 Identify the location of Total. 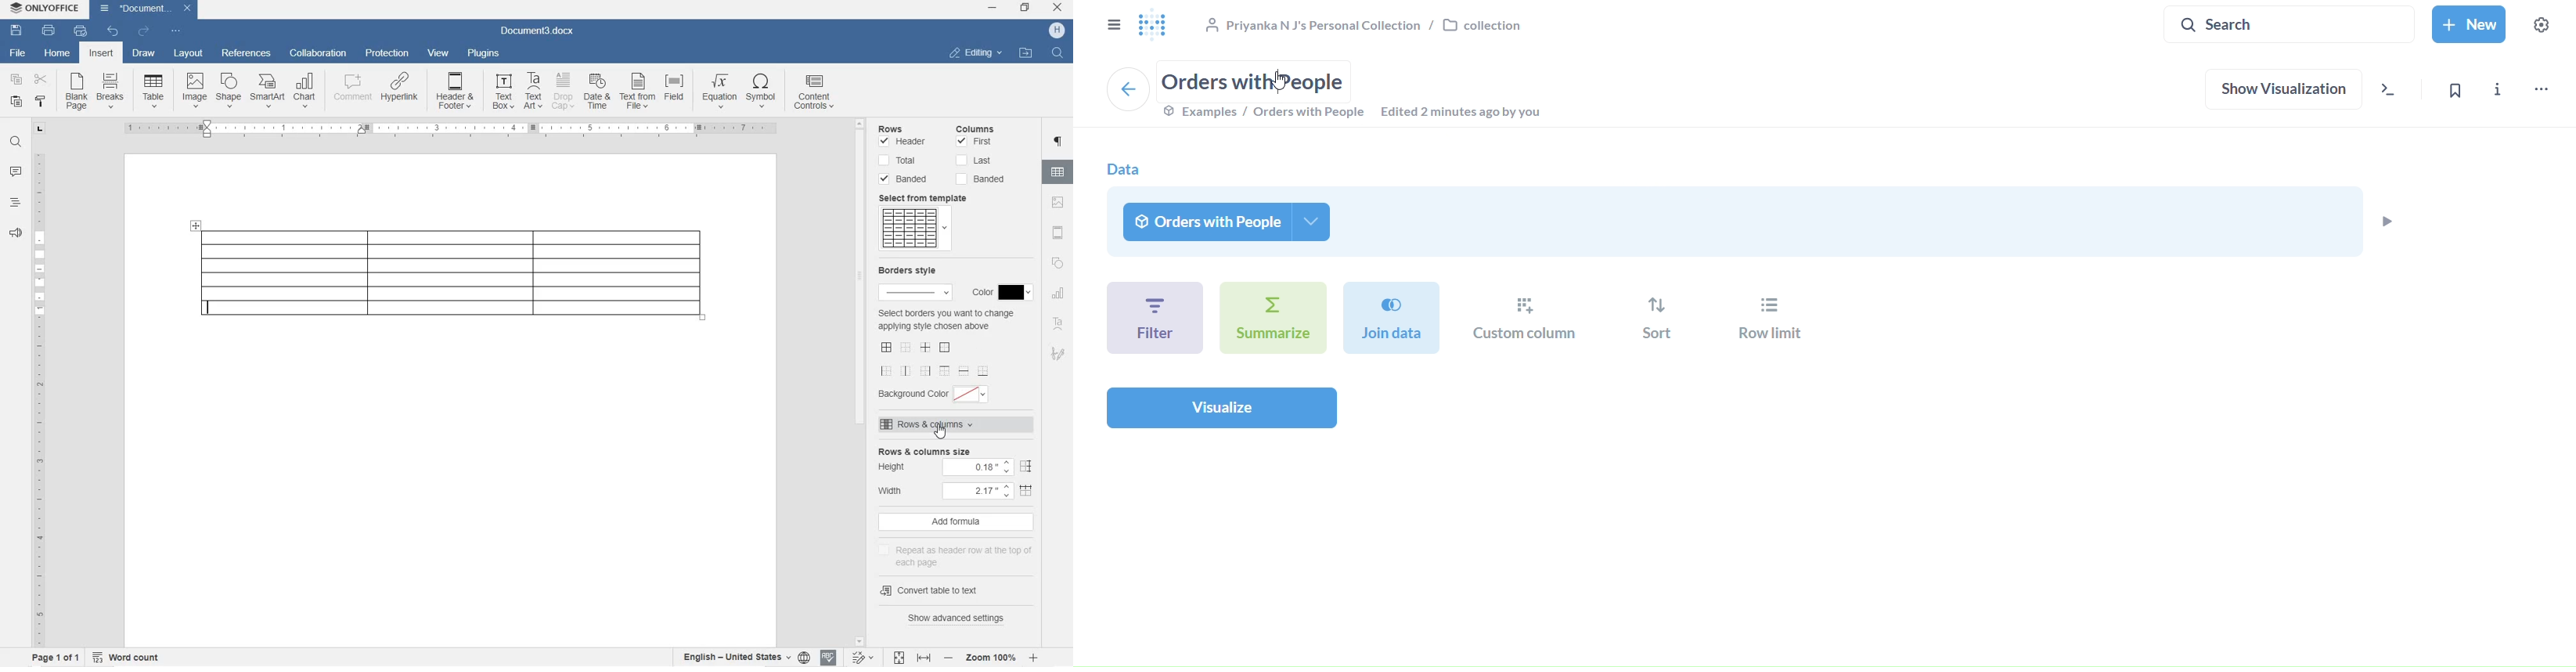
(899, 160).